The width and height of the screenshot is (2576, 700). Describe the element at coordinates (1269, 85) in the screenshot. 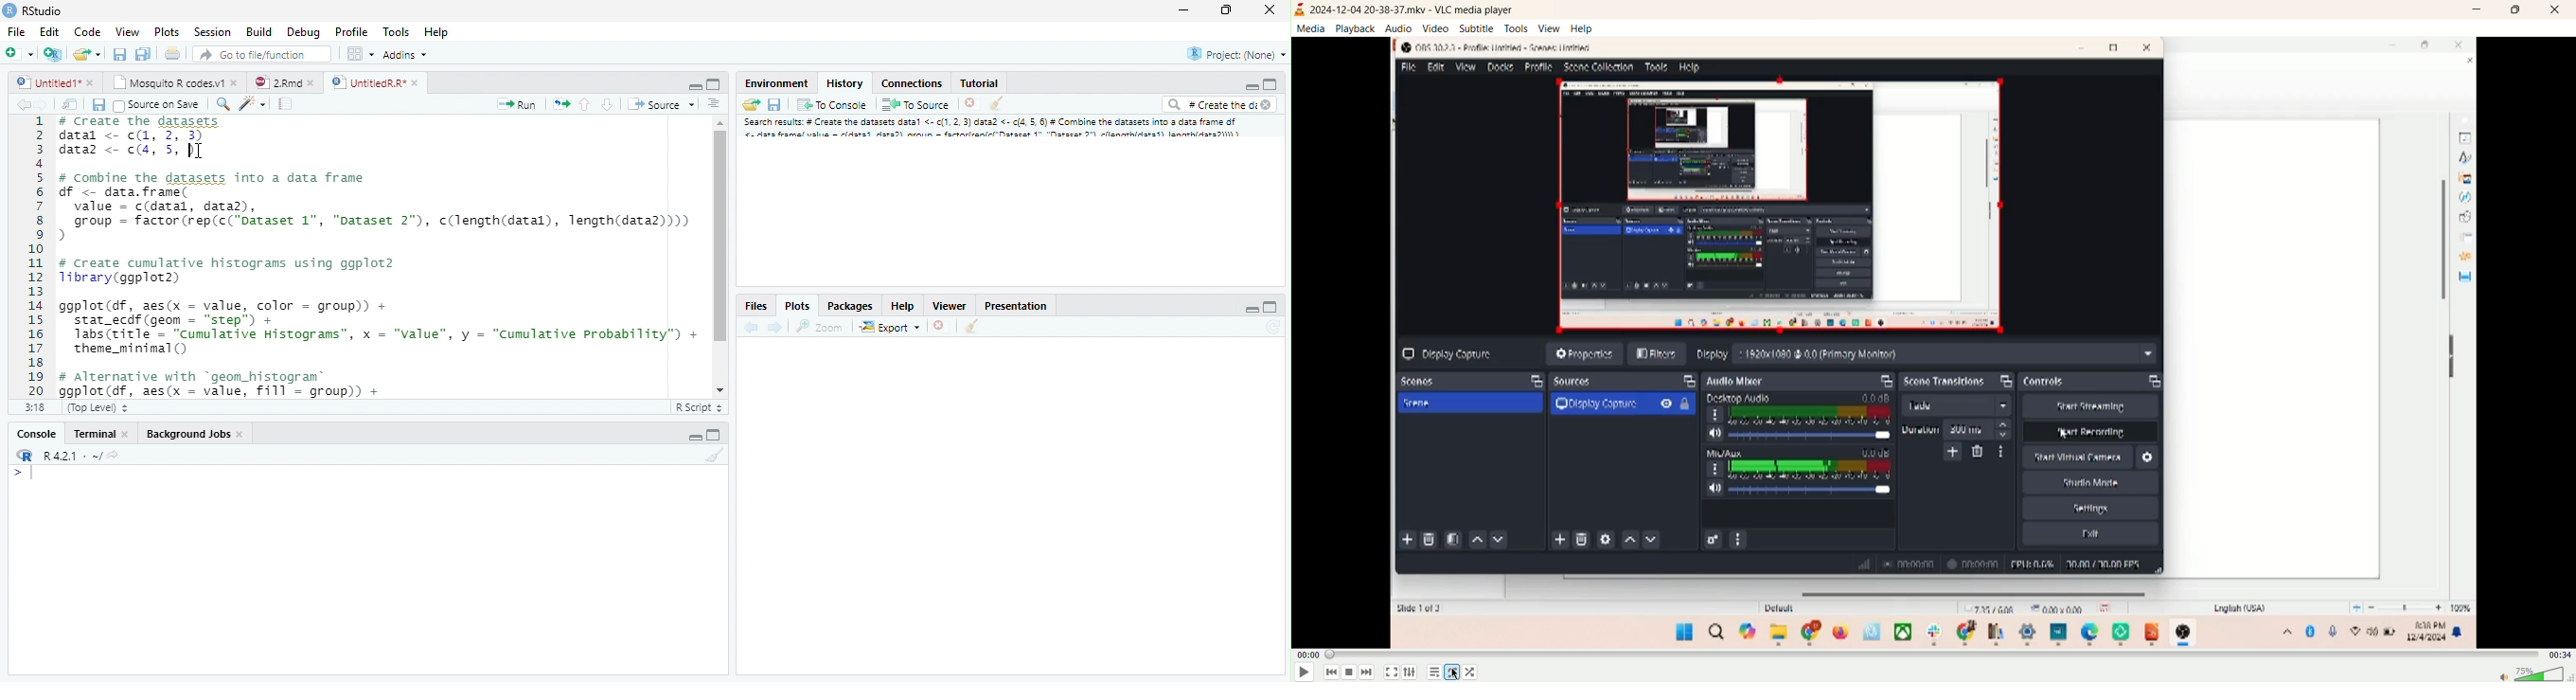

I see `Maximize` at that location.